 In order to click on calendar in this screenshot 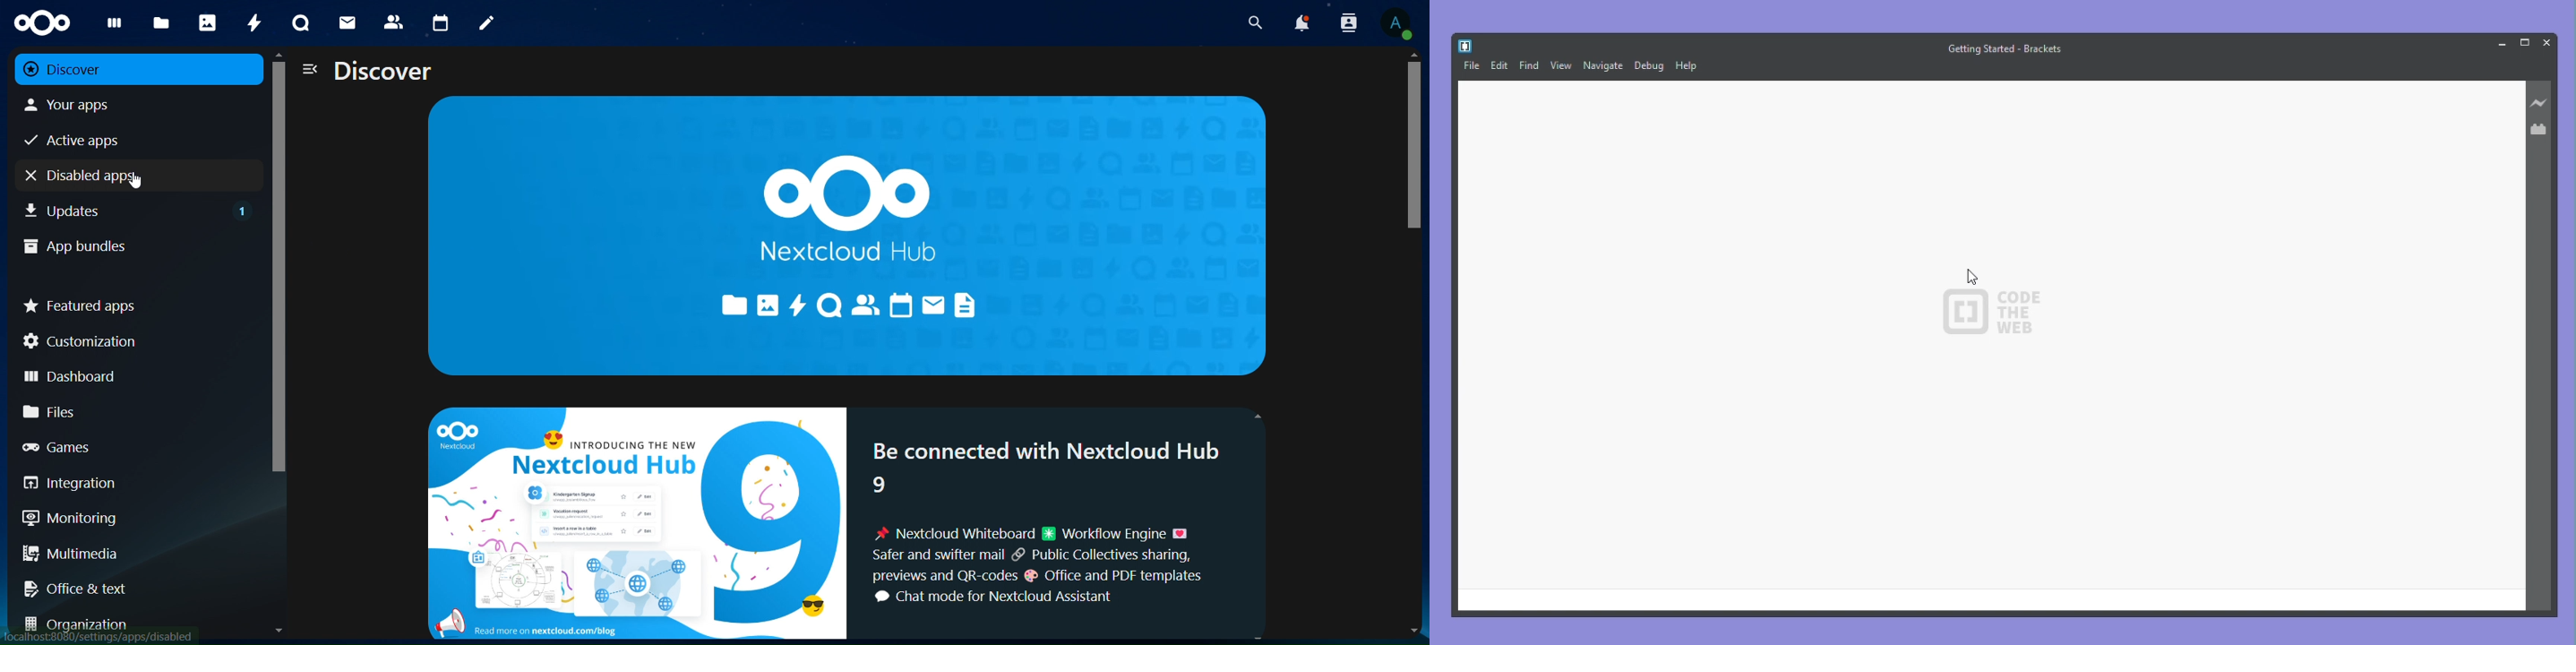, I will do `click(442, 24)`.